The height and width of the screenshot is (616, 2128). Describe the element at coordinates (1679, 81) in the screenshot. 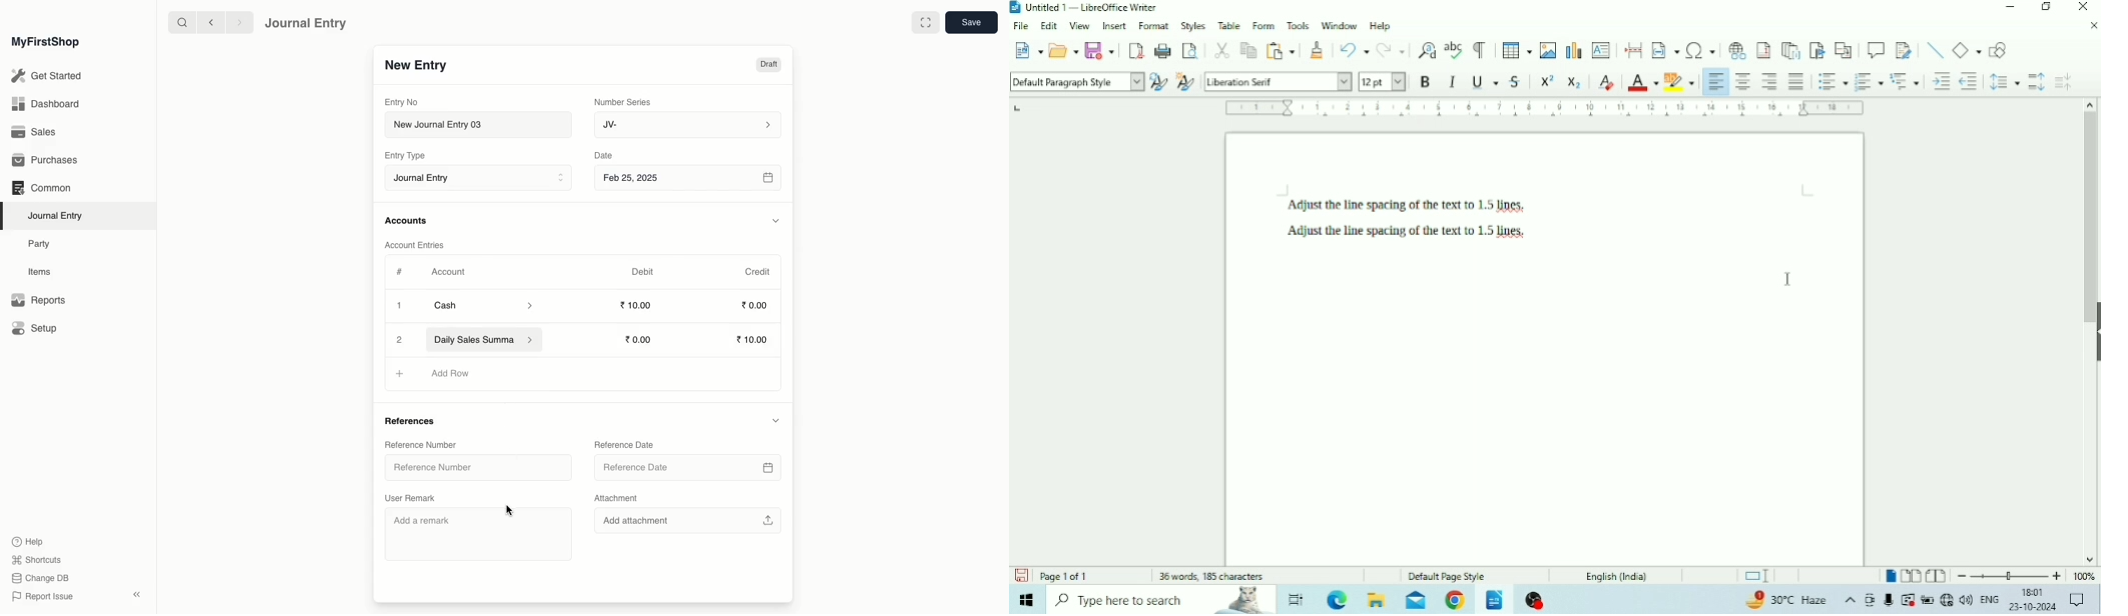

I see `Character Highlighting Color` at that location.